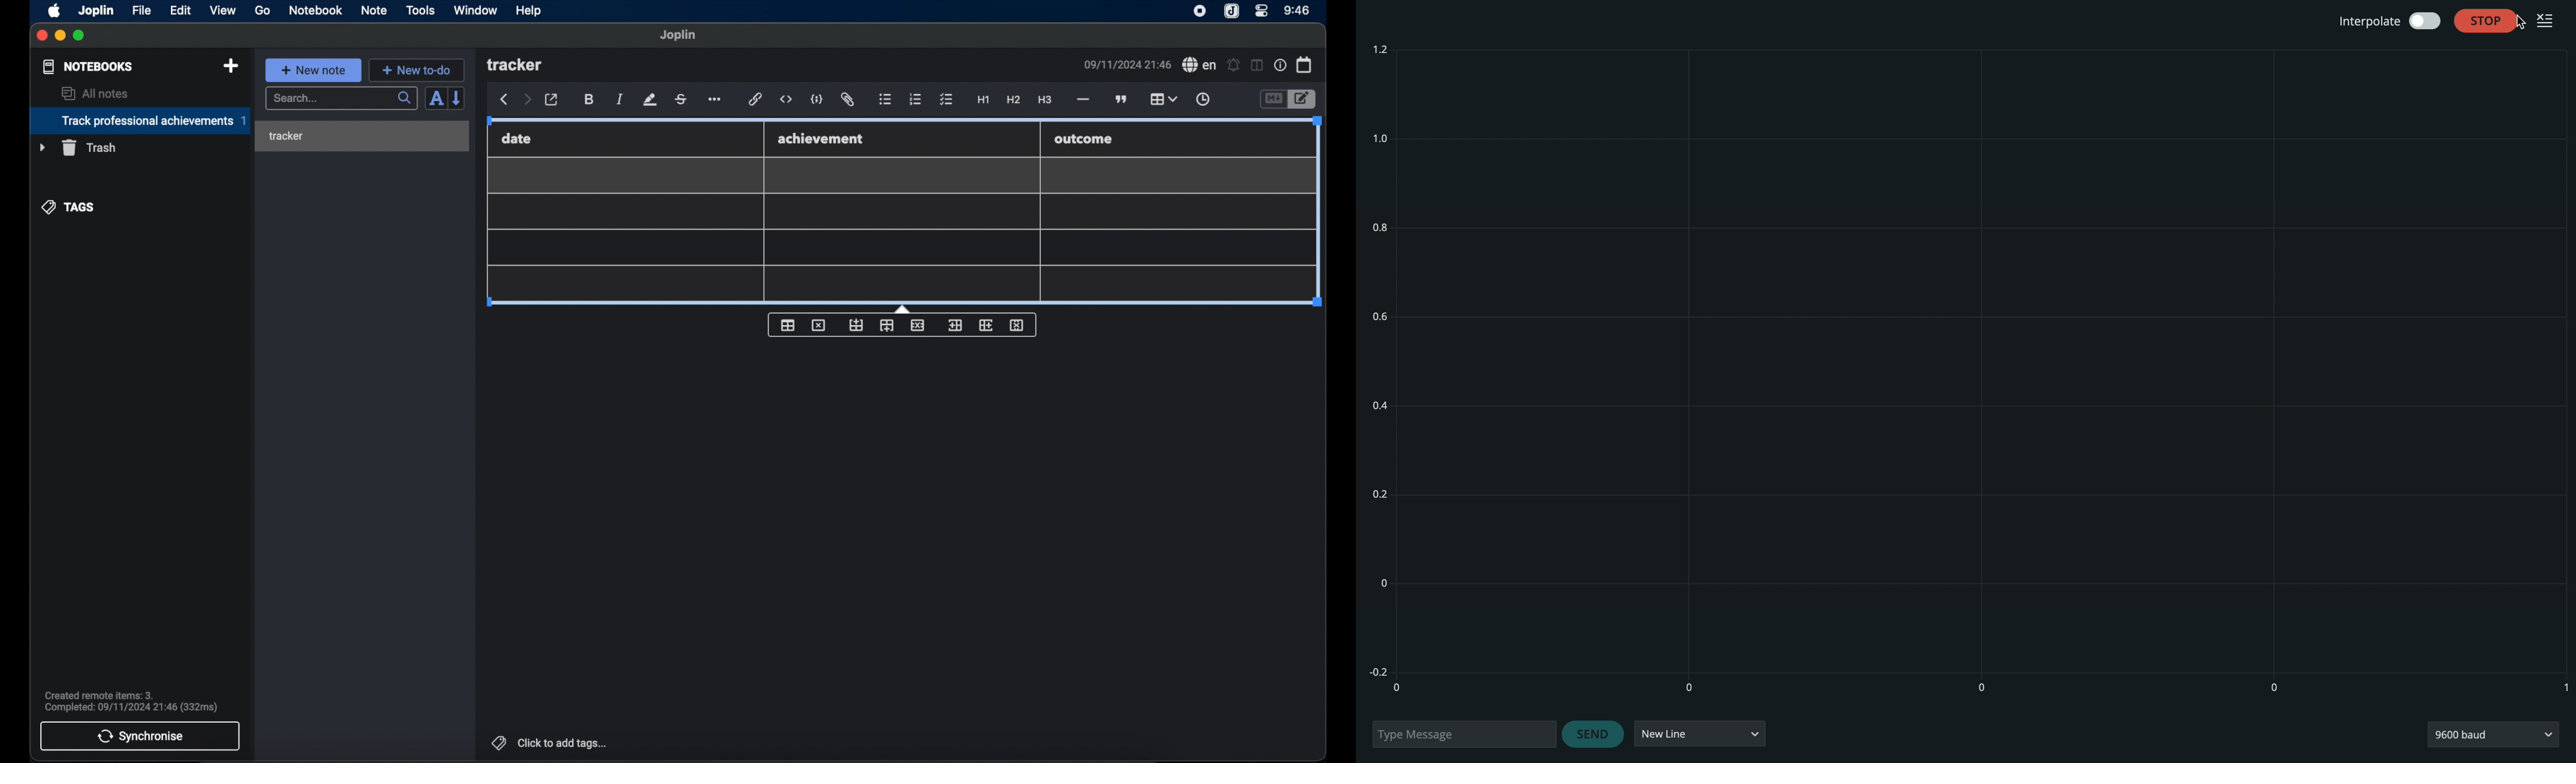 The image size is (2576, 784). Describe the element at coordinates (589, 100) in the screenshot. I see `bold` at that location.